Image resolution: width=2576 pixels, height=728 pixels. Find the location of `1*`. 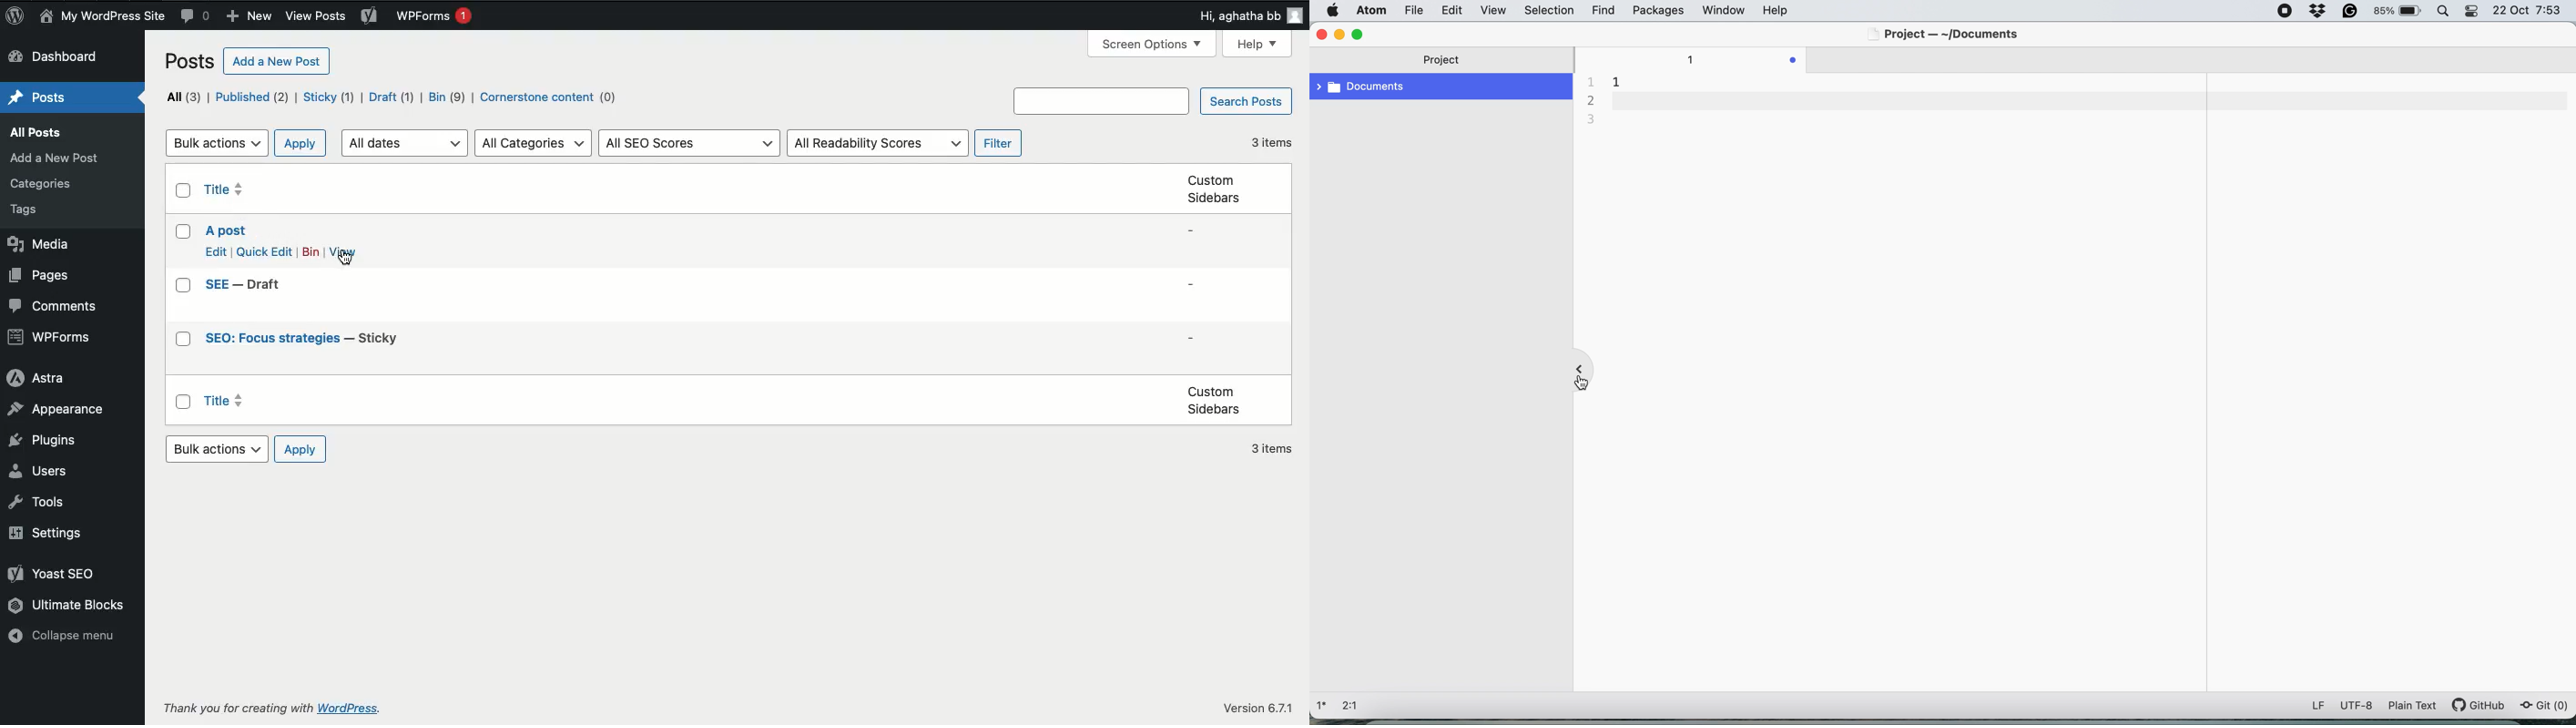

1* is located at coordinates (1323, 704).